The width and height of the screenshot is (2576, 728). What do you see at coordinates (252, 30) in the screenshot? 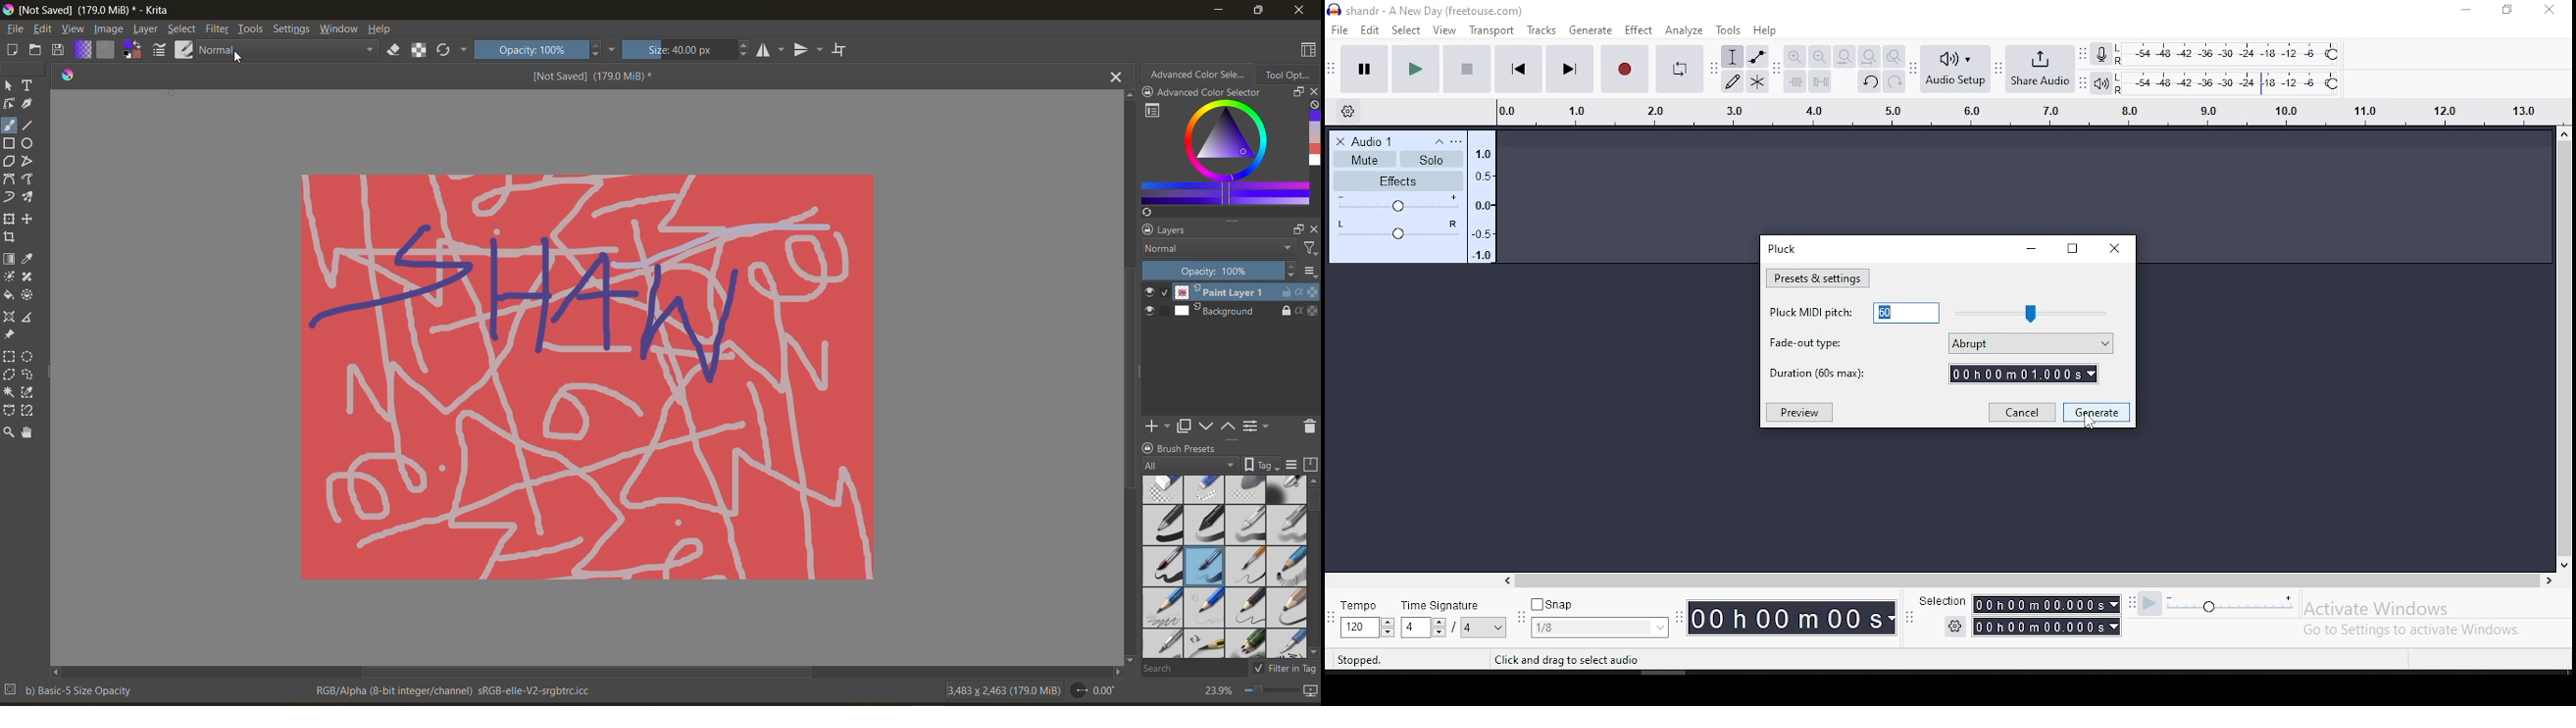
I see `tools` at bounding box center [252, 30].